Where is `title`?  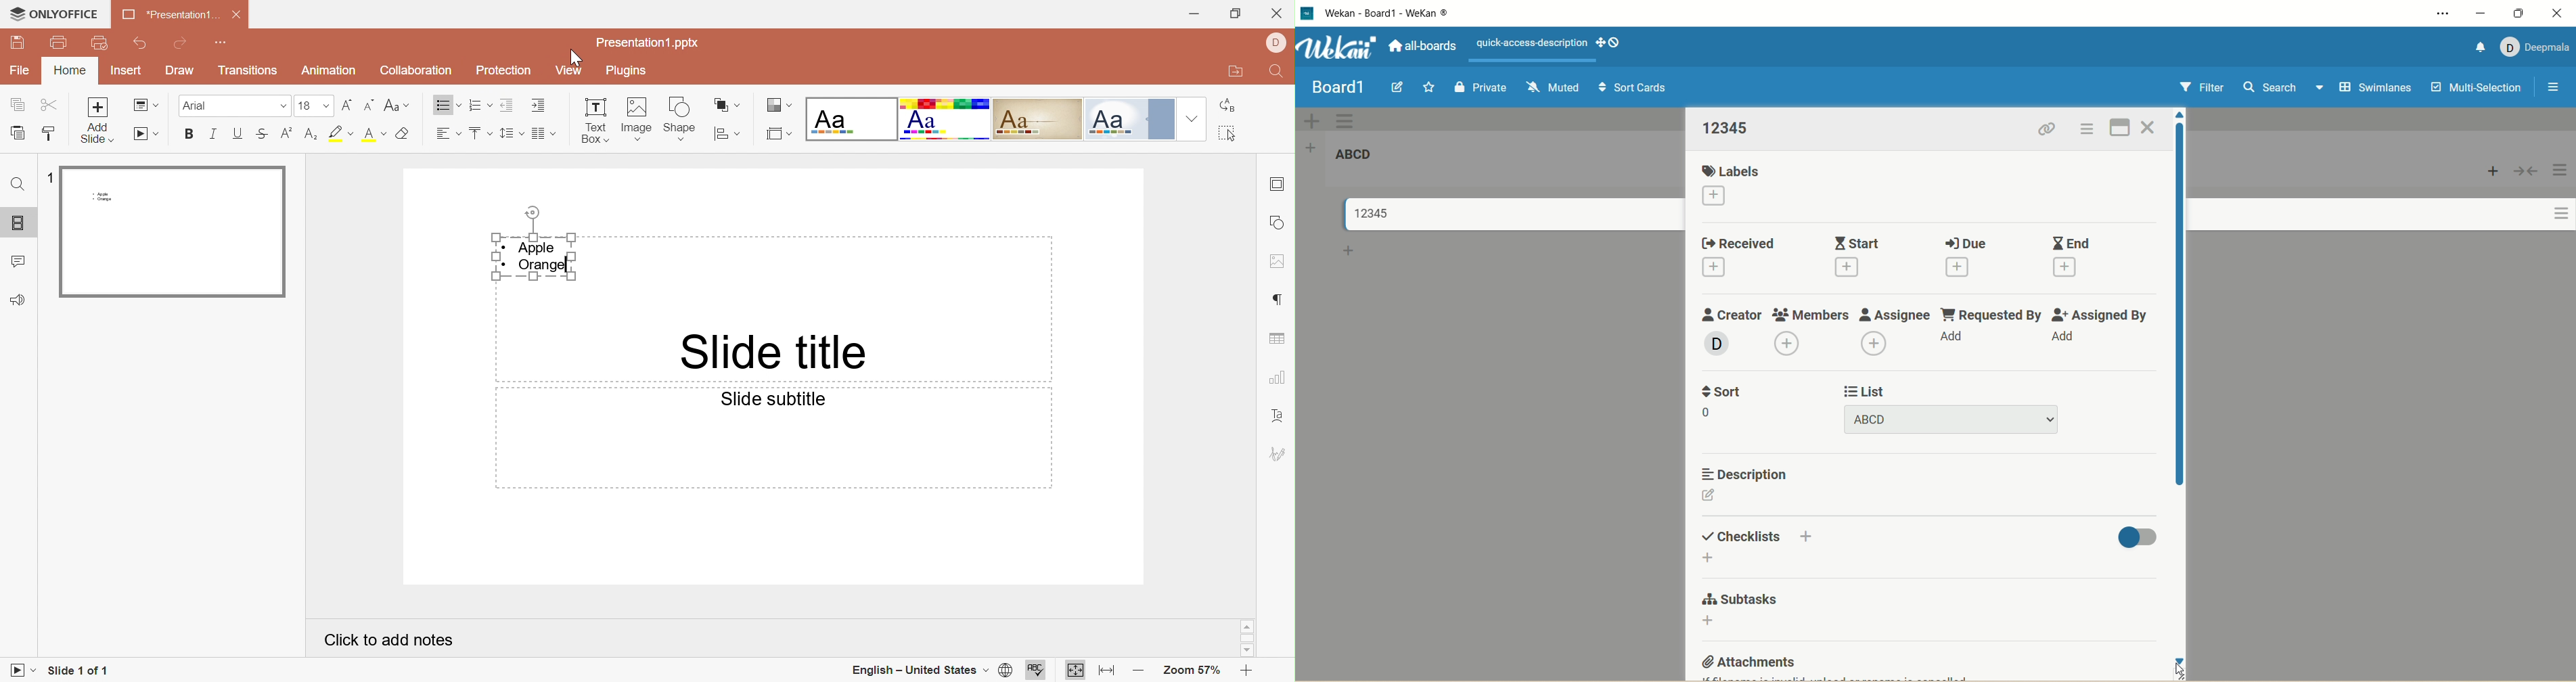
title is located at coordinates (1411, 13).